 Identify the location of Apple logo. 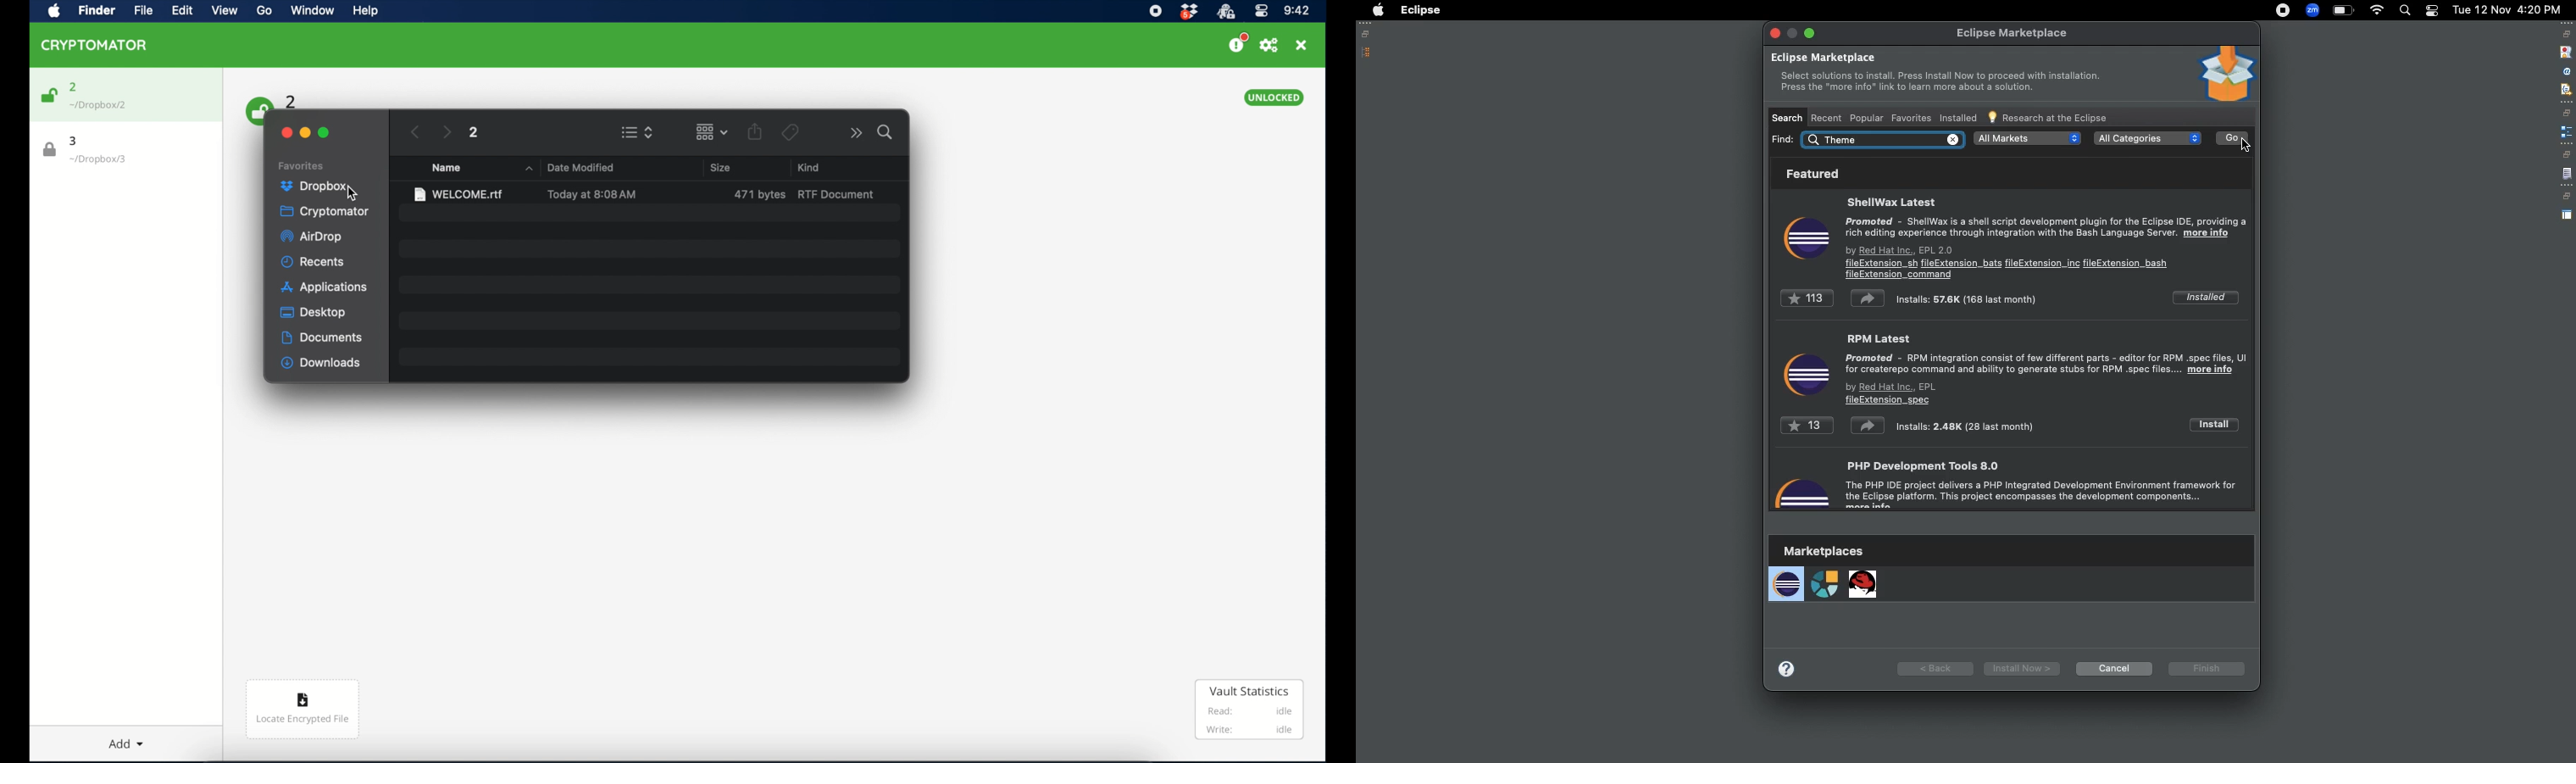
(1377, 10).